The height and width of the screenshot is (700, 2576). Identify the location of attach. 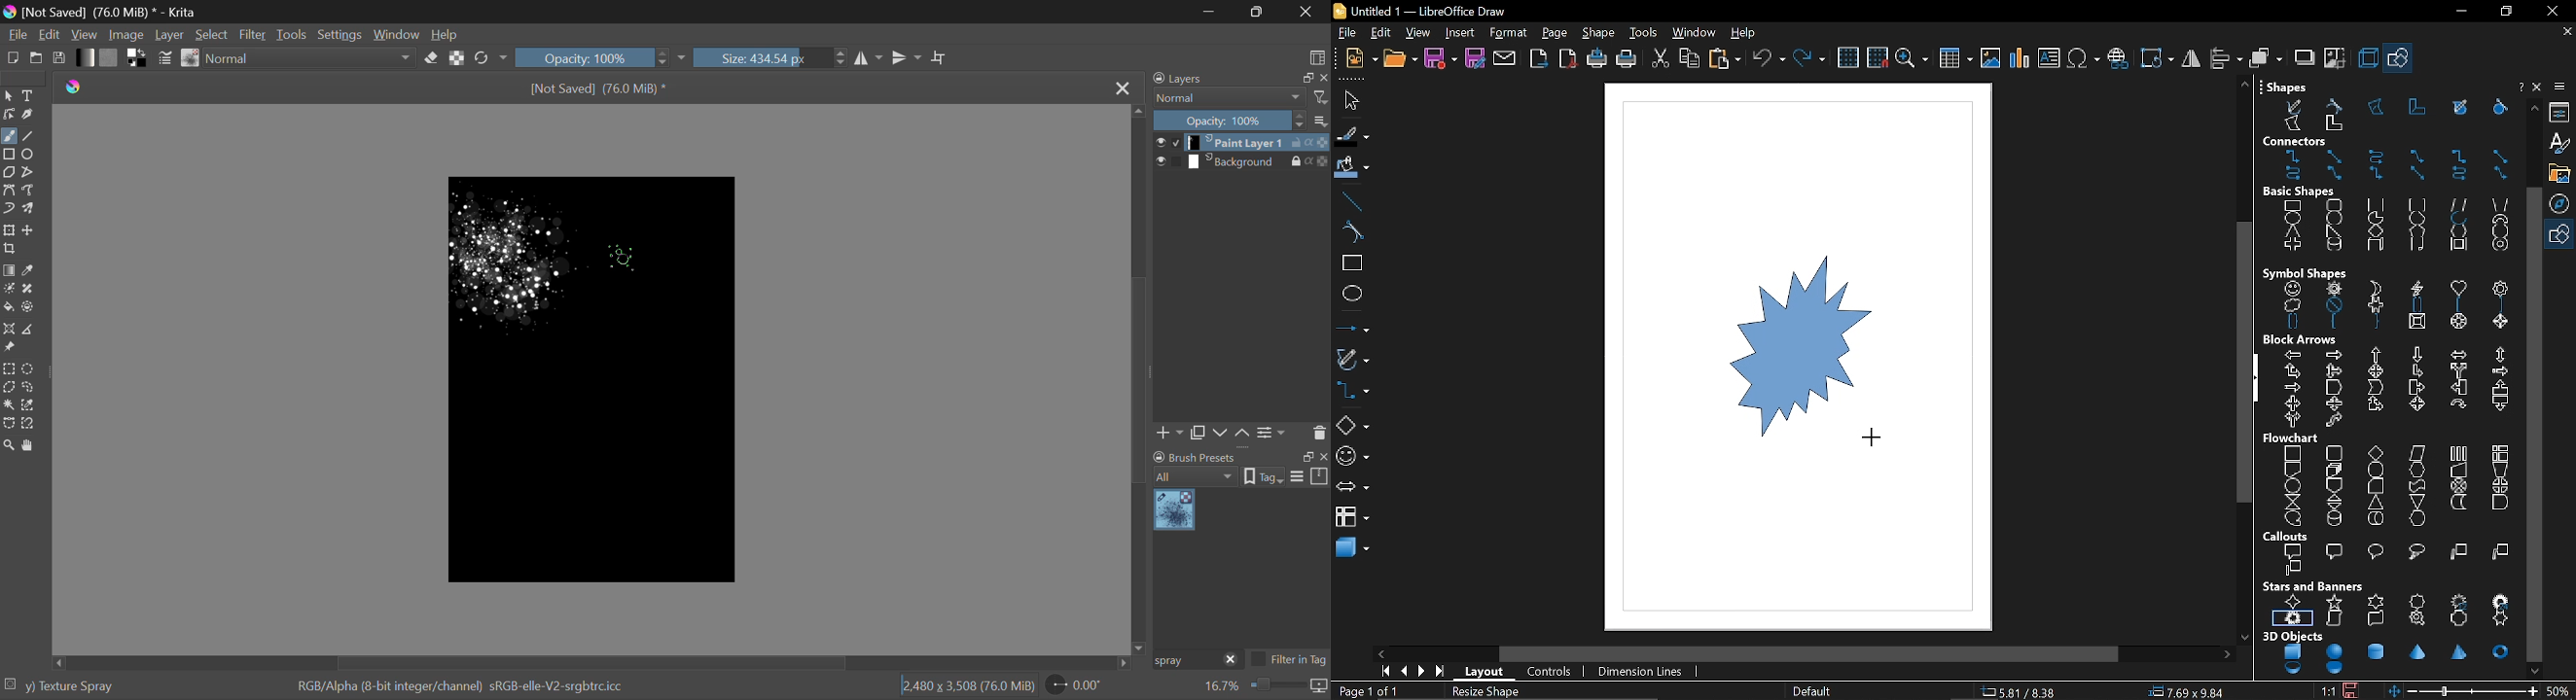
(1506, 59).